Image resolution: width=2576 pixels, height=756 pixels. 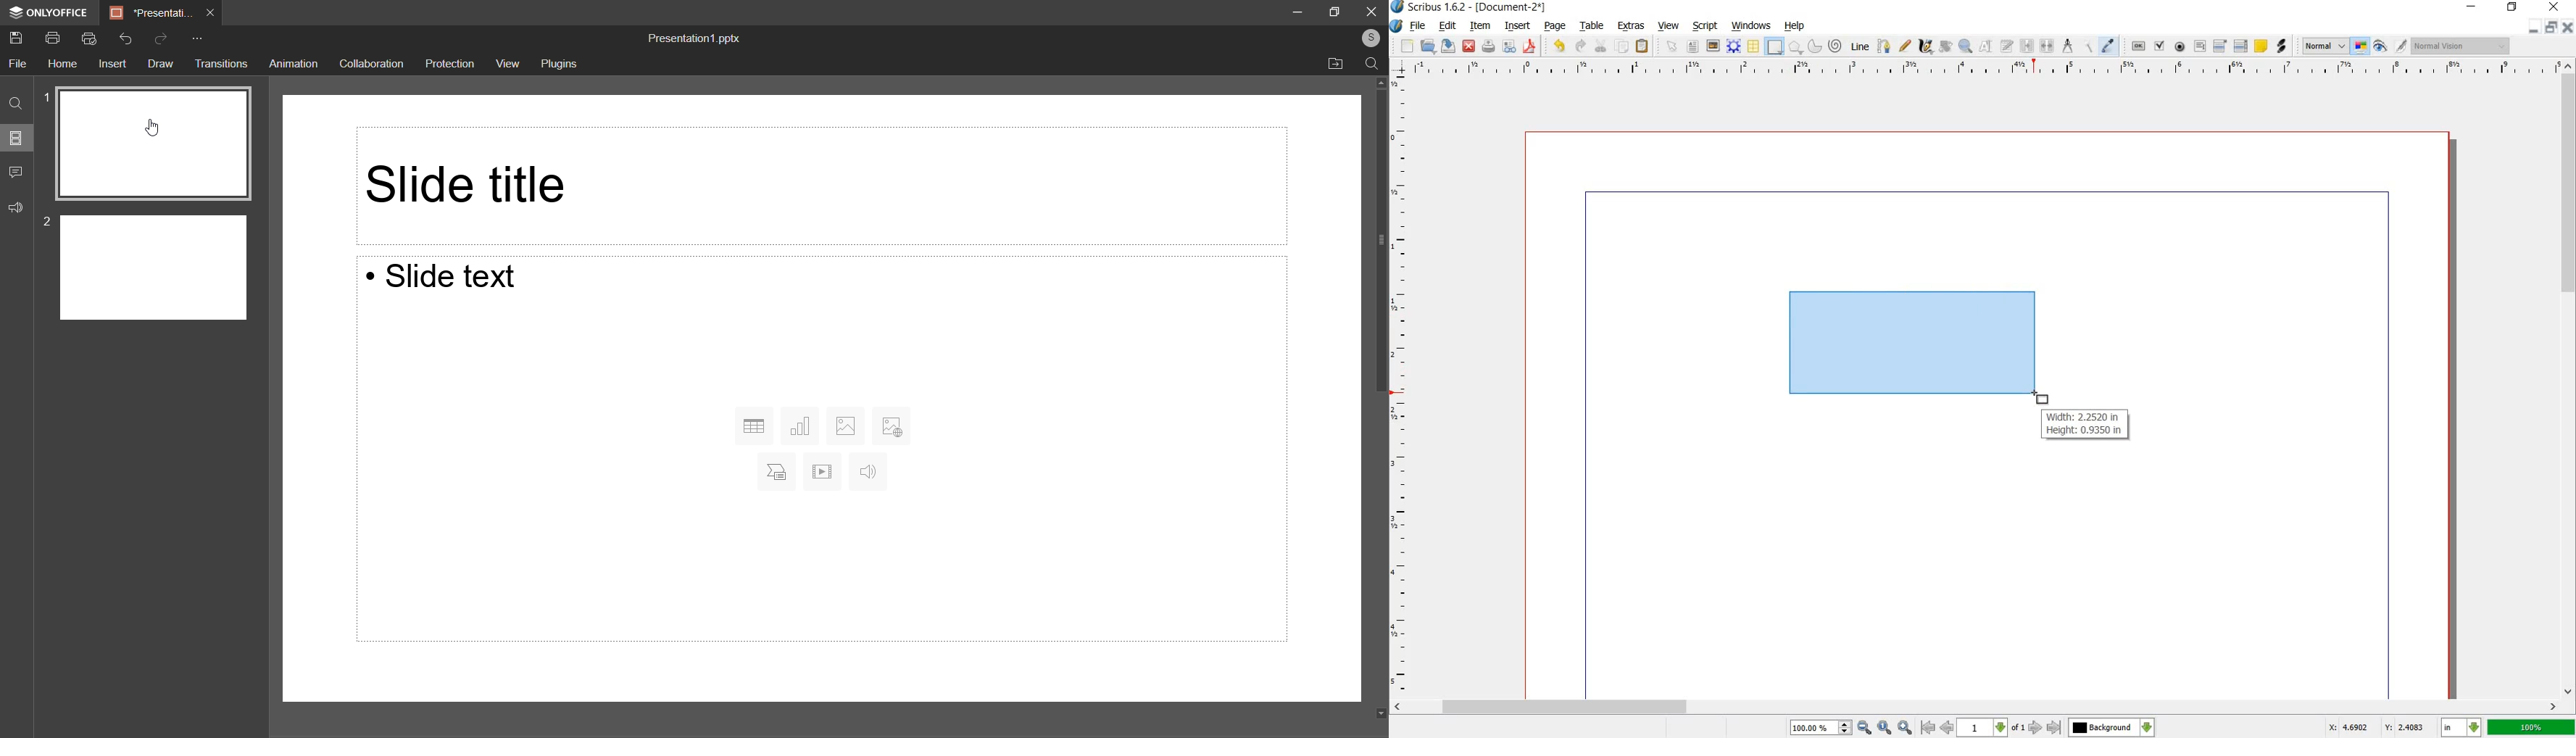 I want to click on Presentati, so click(x=151, y=12).